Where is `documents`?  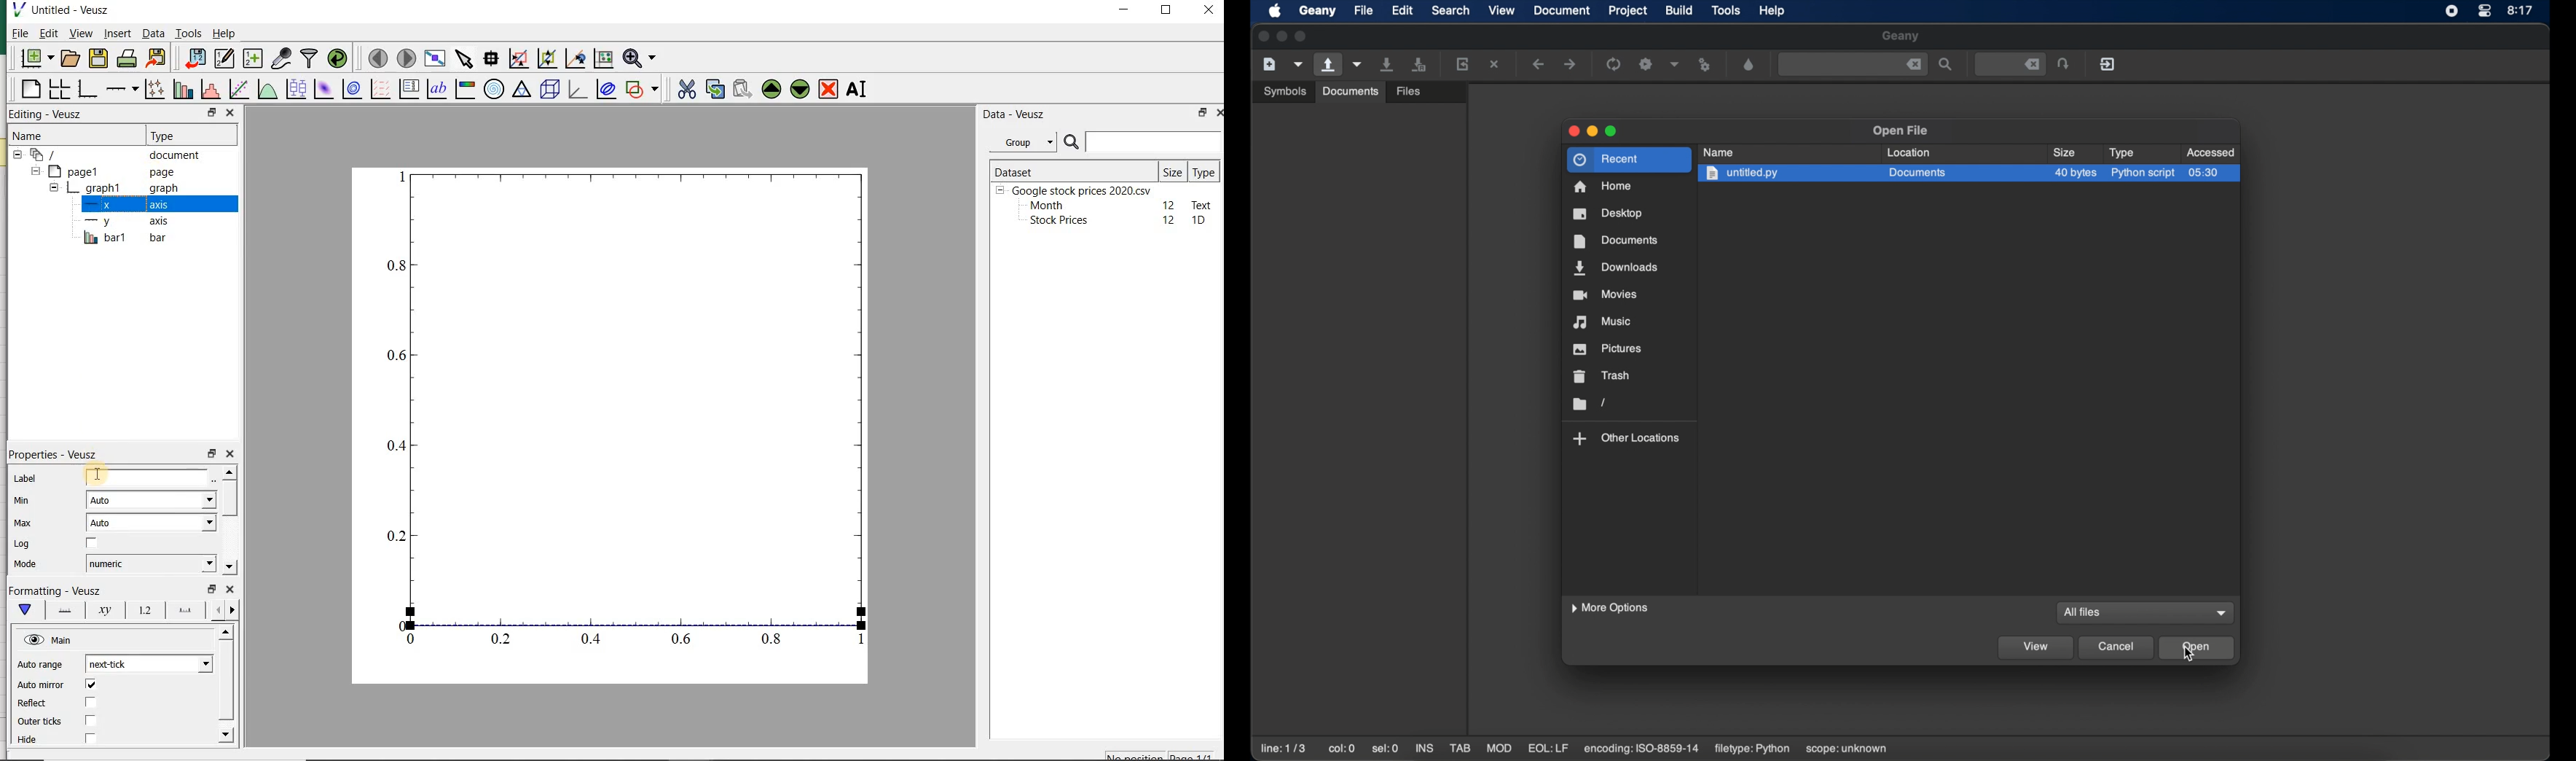
documents is located at coordinates (1351, 92).